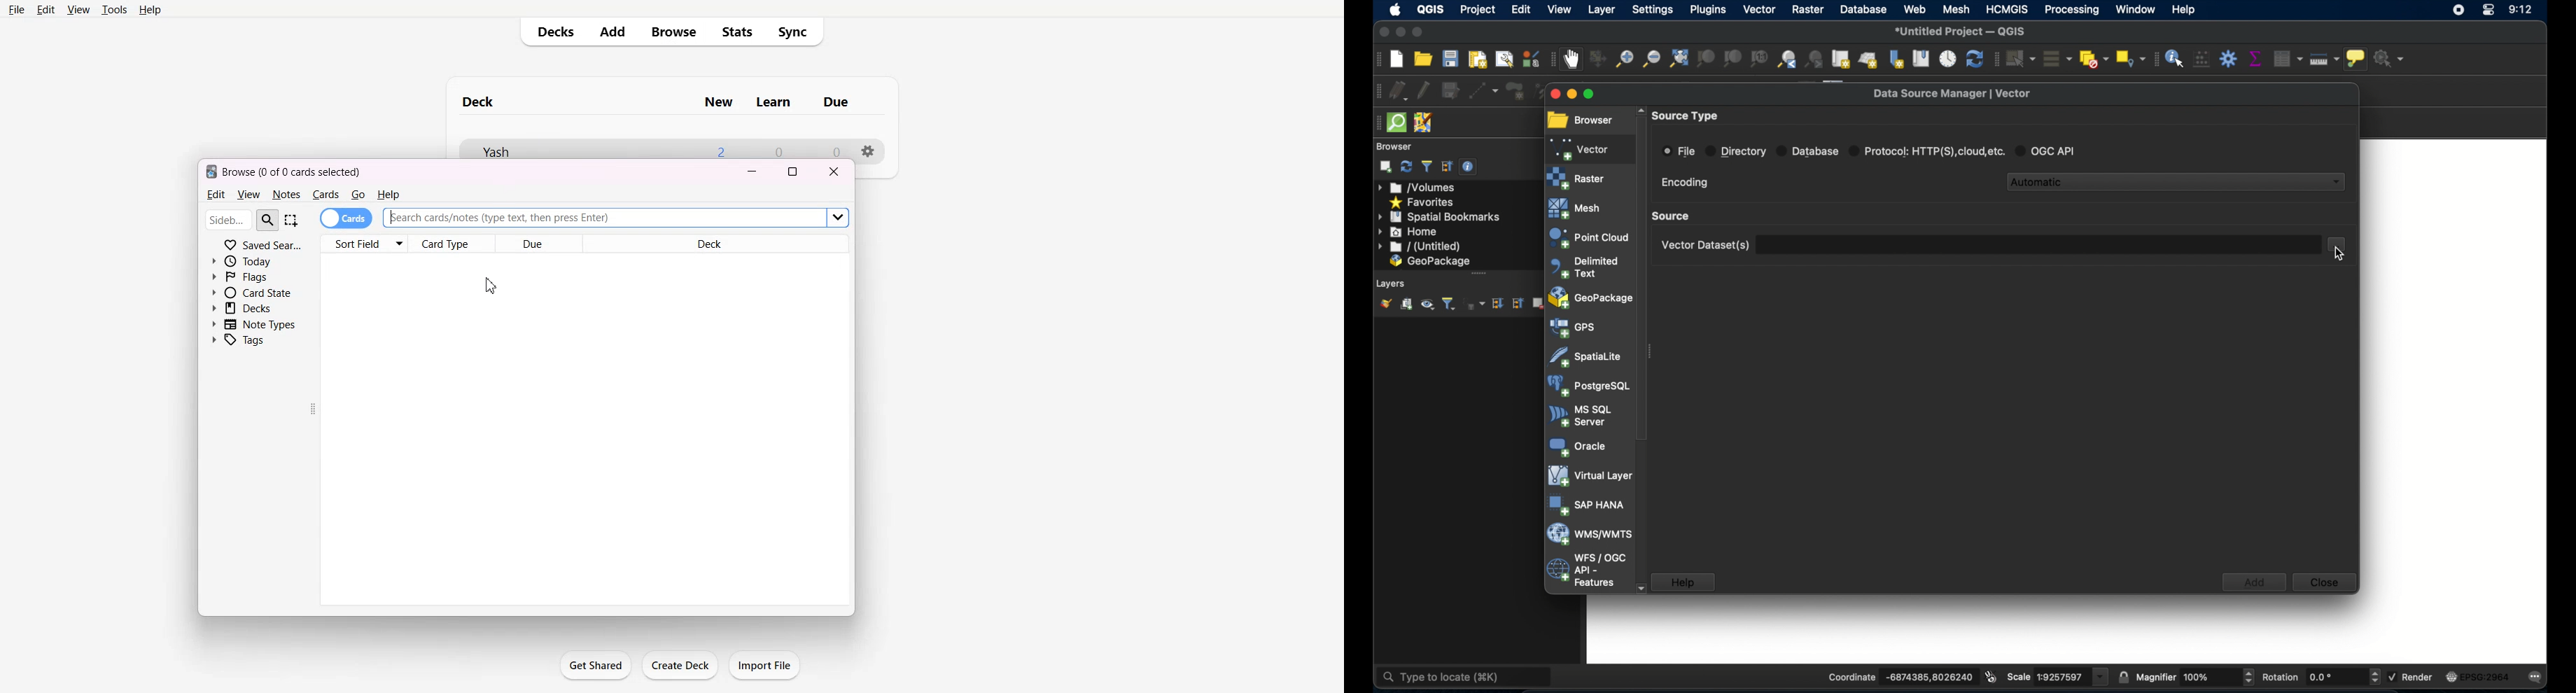 This screenshot has height=700, width=2576. Describe the element at coordinates (253, 323) in the screenshot. I see `Note Types` at that location.